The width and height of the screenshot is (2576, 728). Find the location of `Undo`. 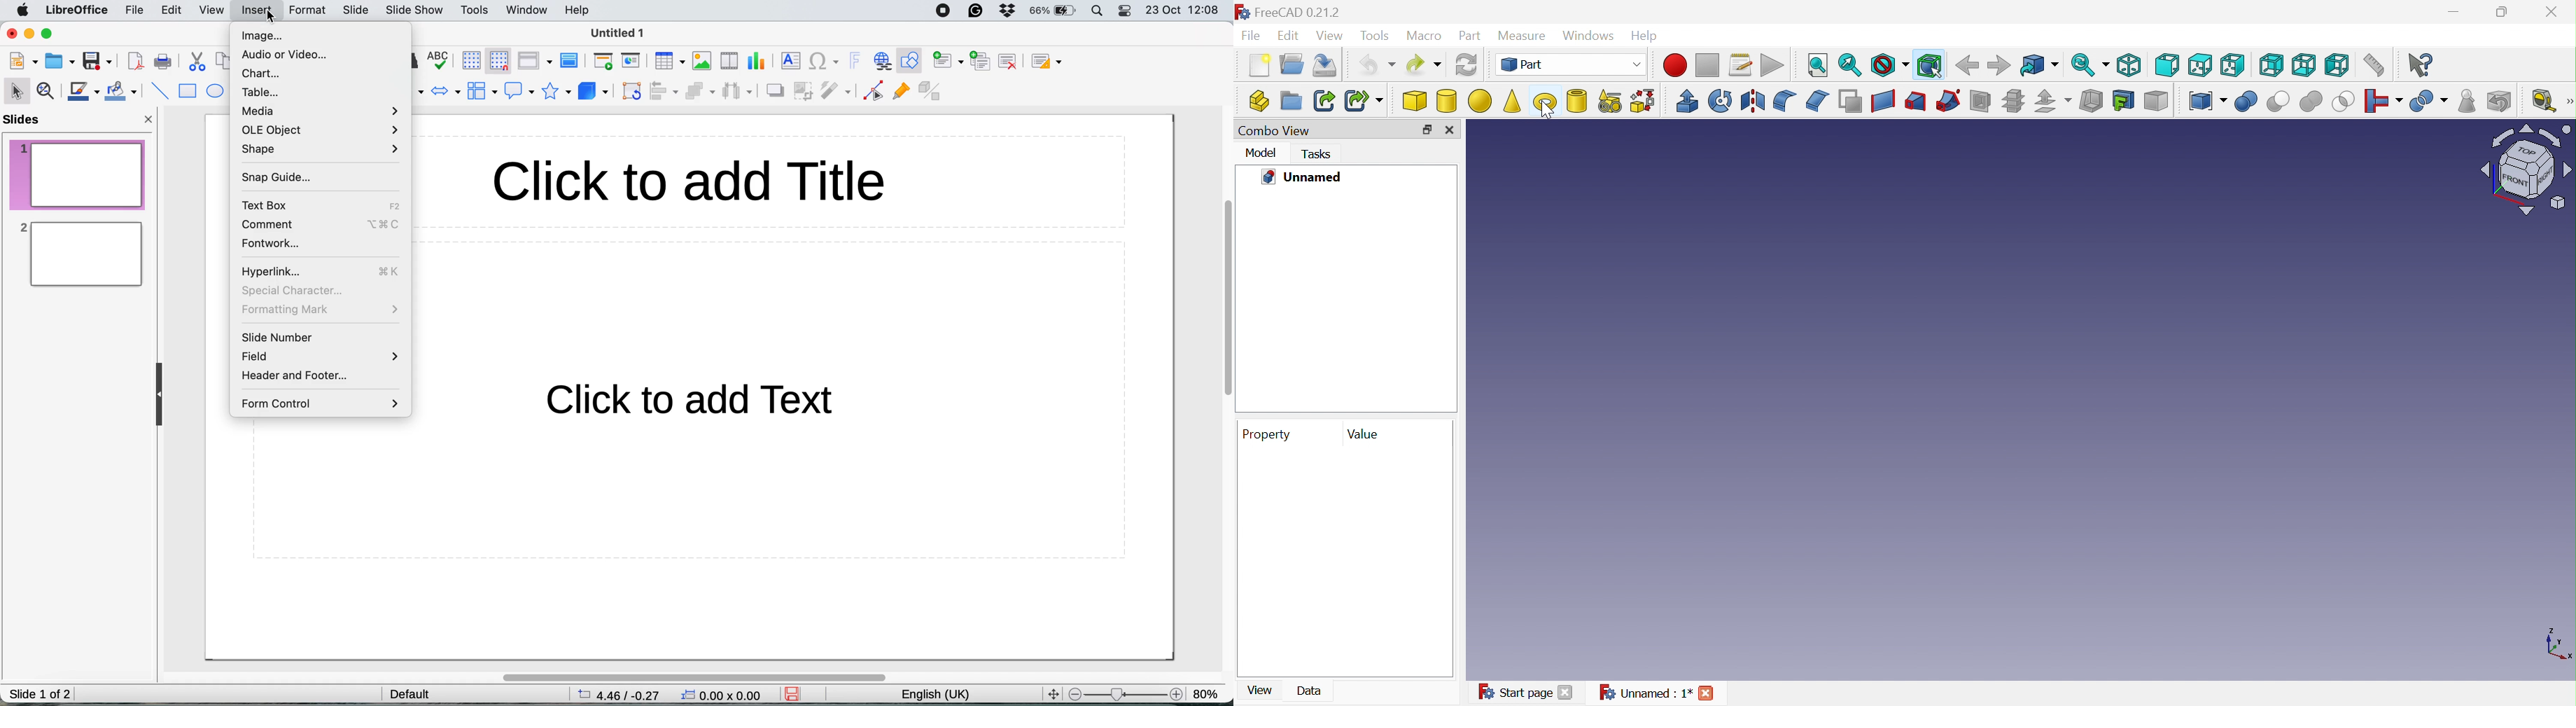

Undo is located at coordinates (1373, 66).